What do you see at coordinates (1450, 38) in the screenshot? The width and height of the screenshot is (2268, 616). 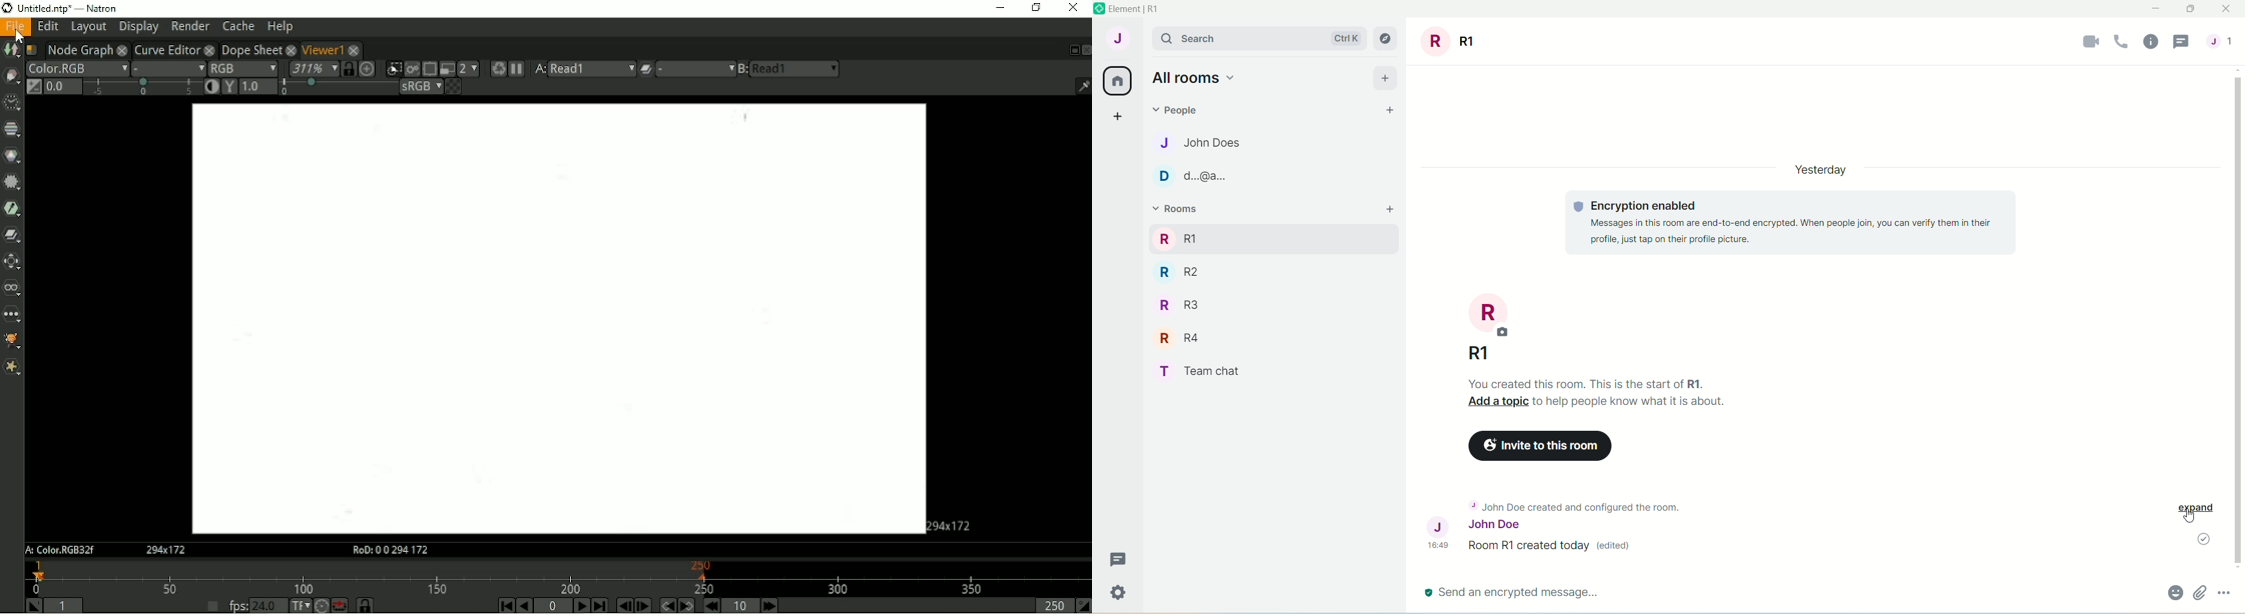 I see `R1` at bounding box center [1450, 38].